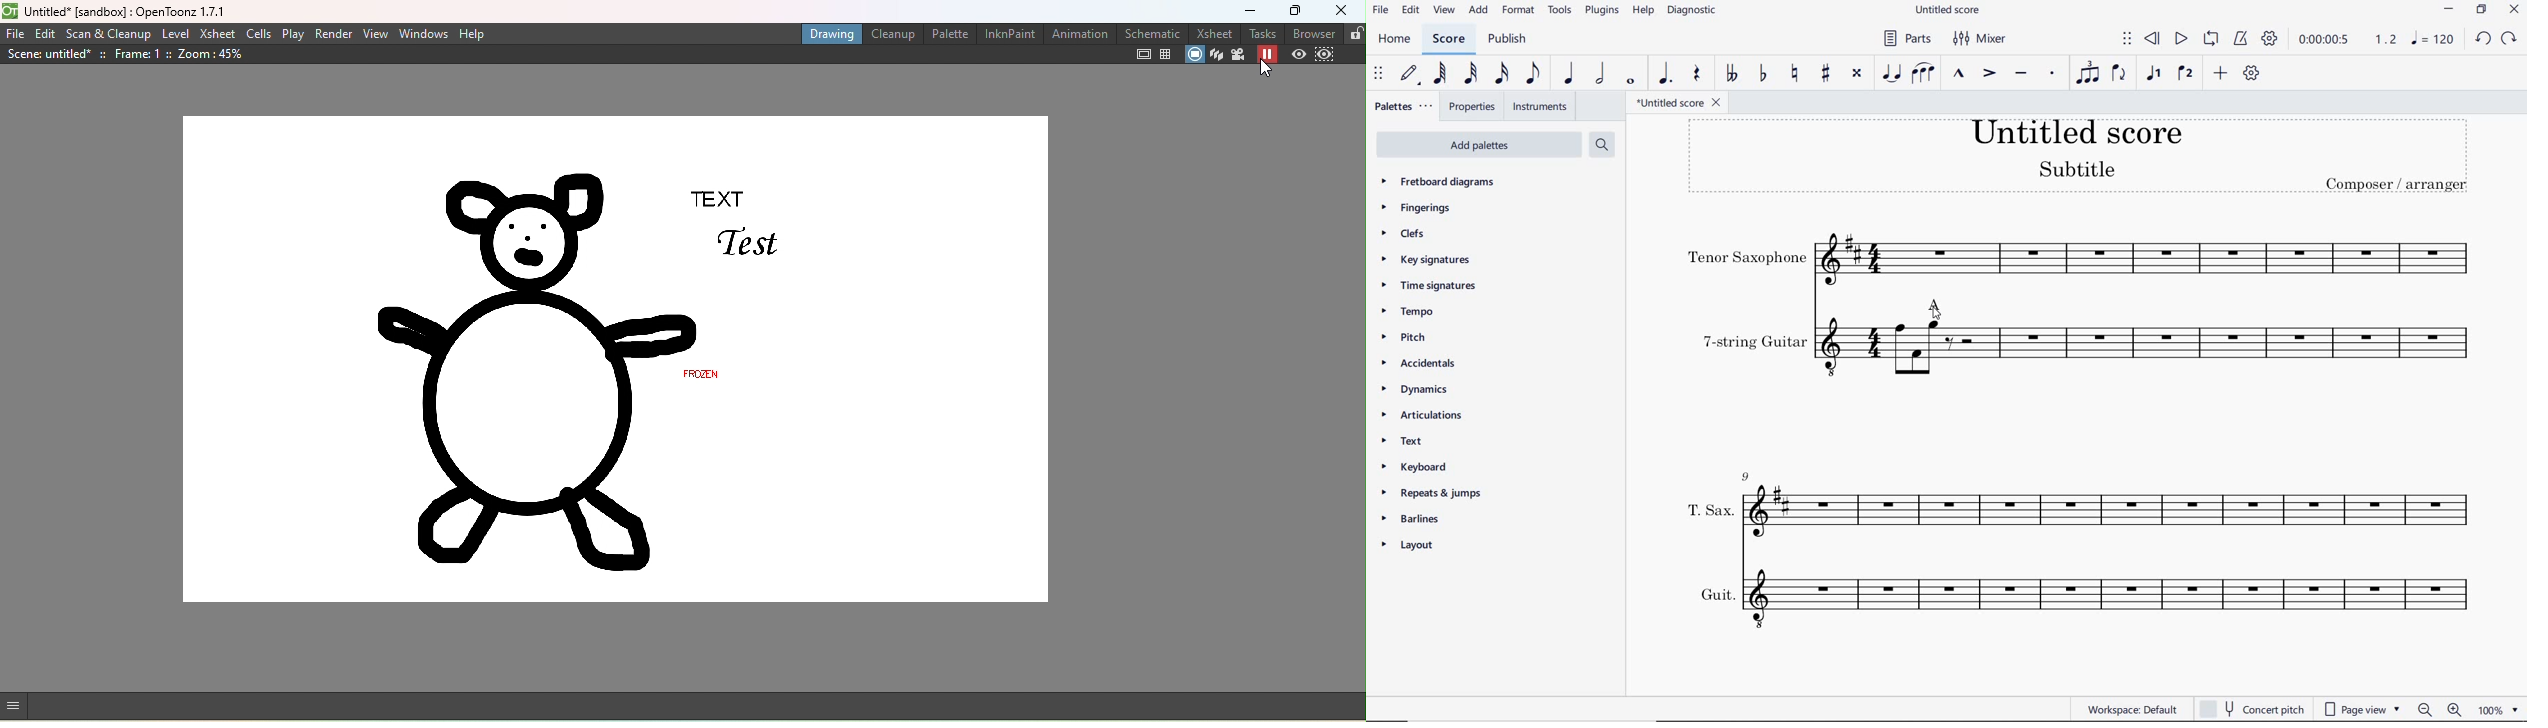 This screenshot has height=728, width=2548. I want to click on METRONOME, so click(2241, 39).